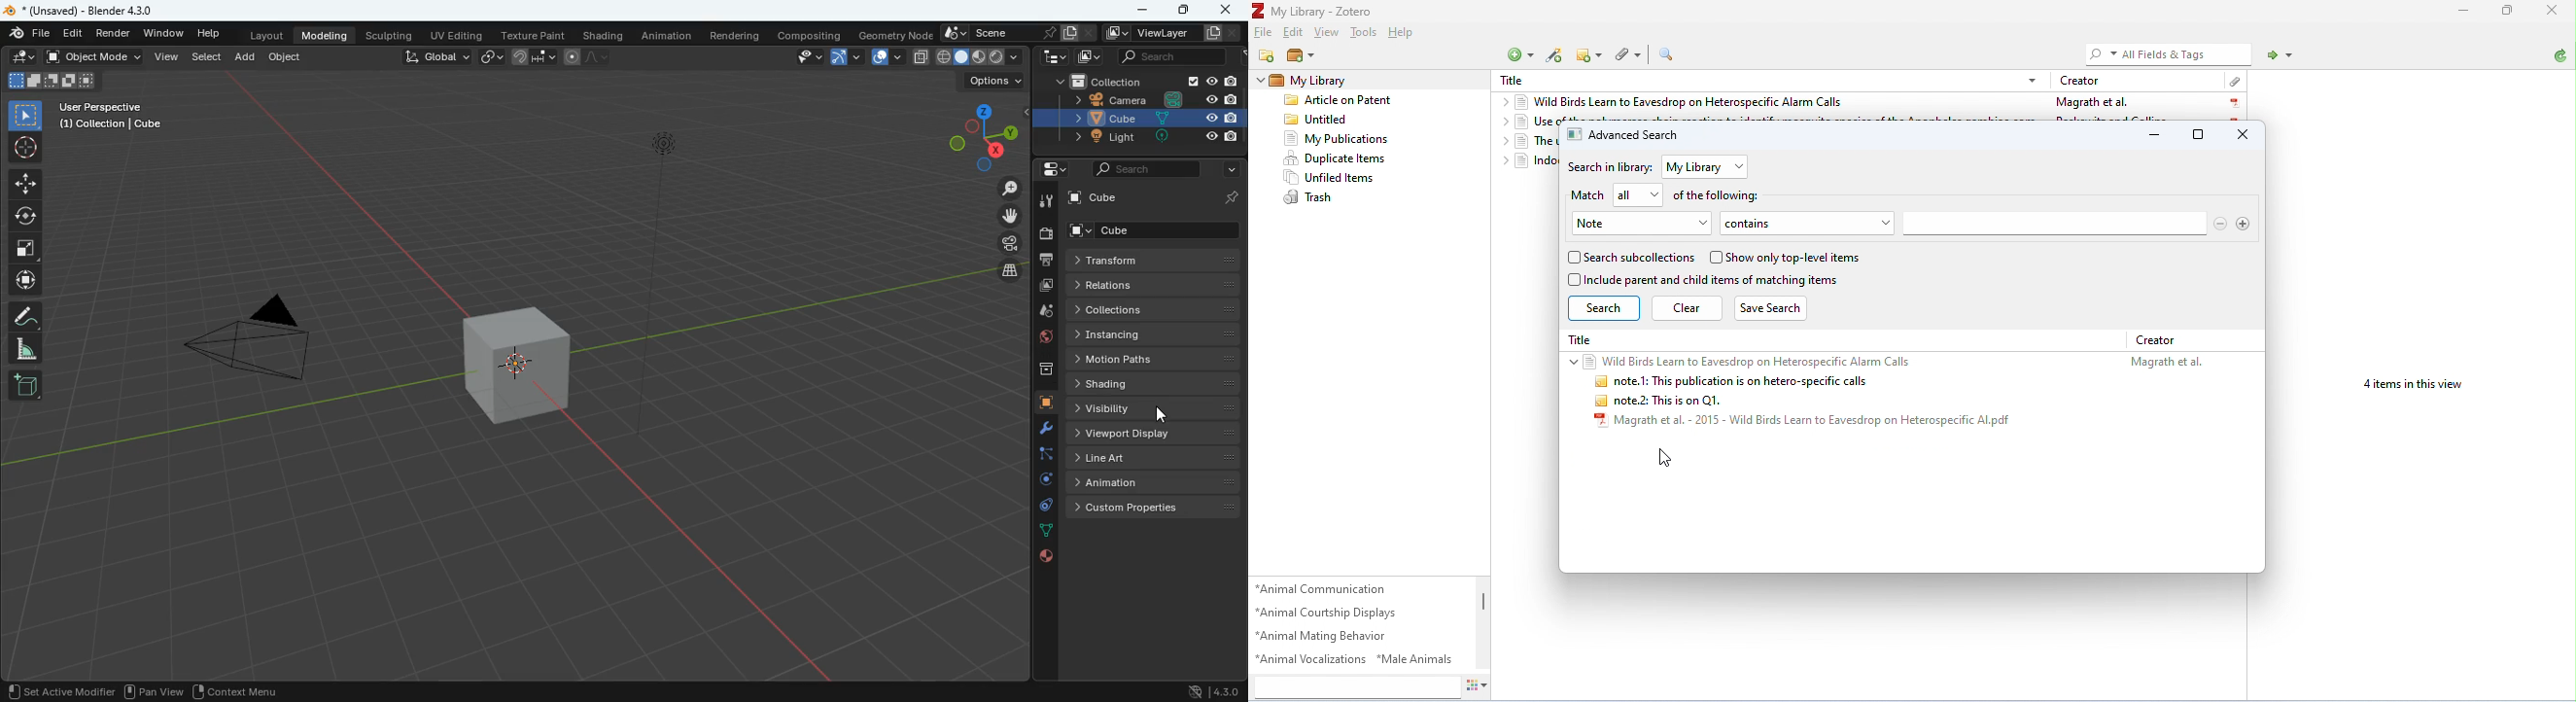 This screenshot has width=2576, height=728. I want to click on my publications, so click(1336, 139).